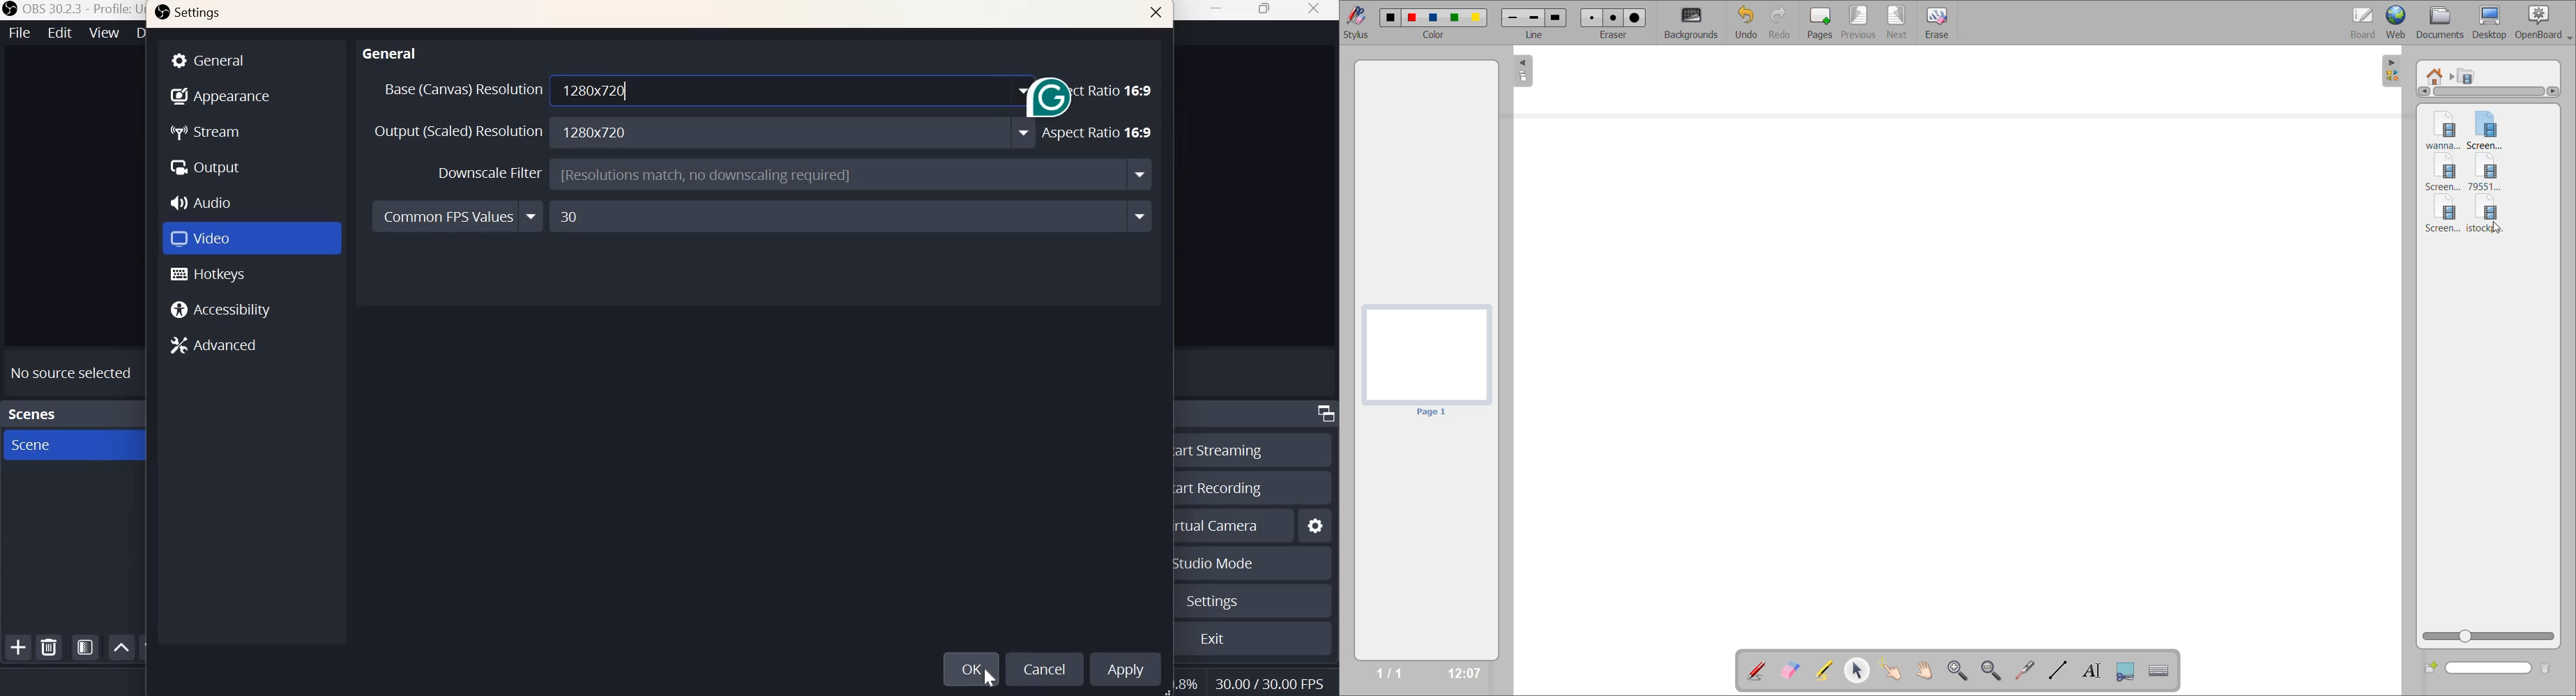 The height and width of the screenshot is (700, 2576). Describe the element at coordinates (458, 133) in the screenshot. I see `Output (scaled) Resolution` at that location.